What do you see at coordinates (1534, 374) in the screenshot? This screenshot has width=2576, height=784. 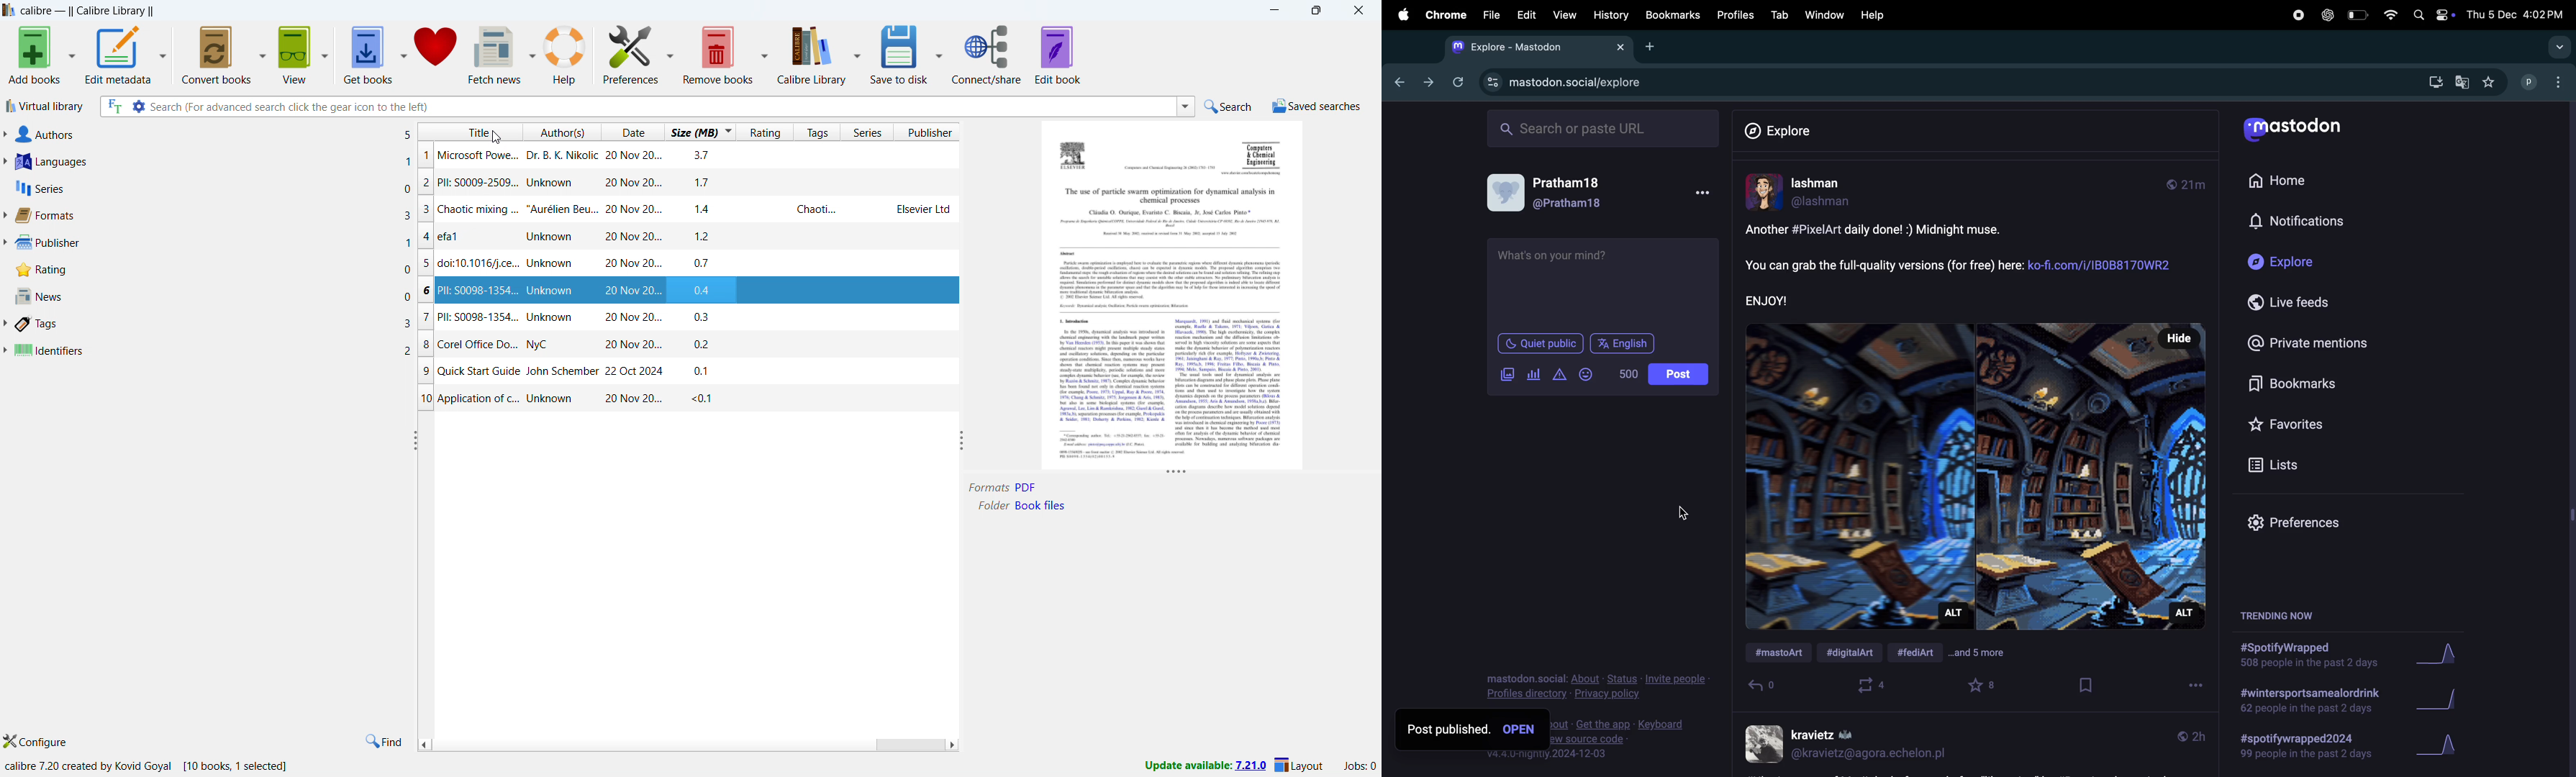 I see `poll` at bounding box center [1534, 374].